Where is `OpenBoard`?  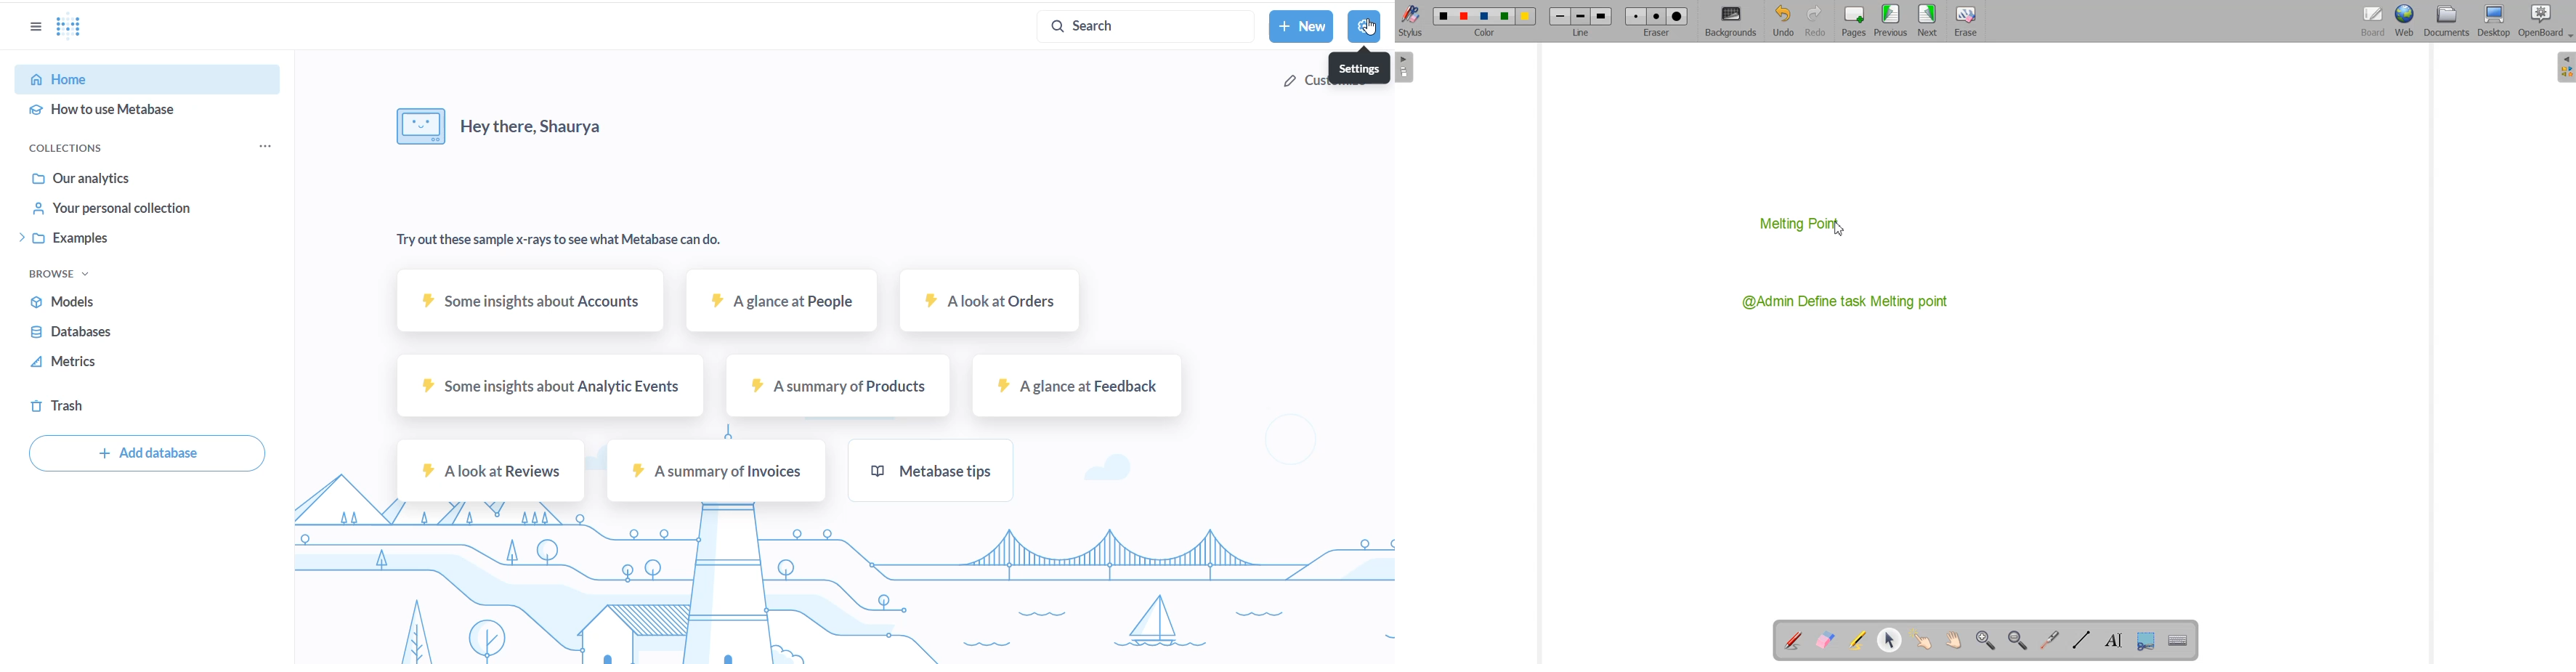
OpenBoard is located at coordinates (2540, 22).